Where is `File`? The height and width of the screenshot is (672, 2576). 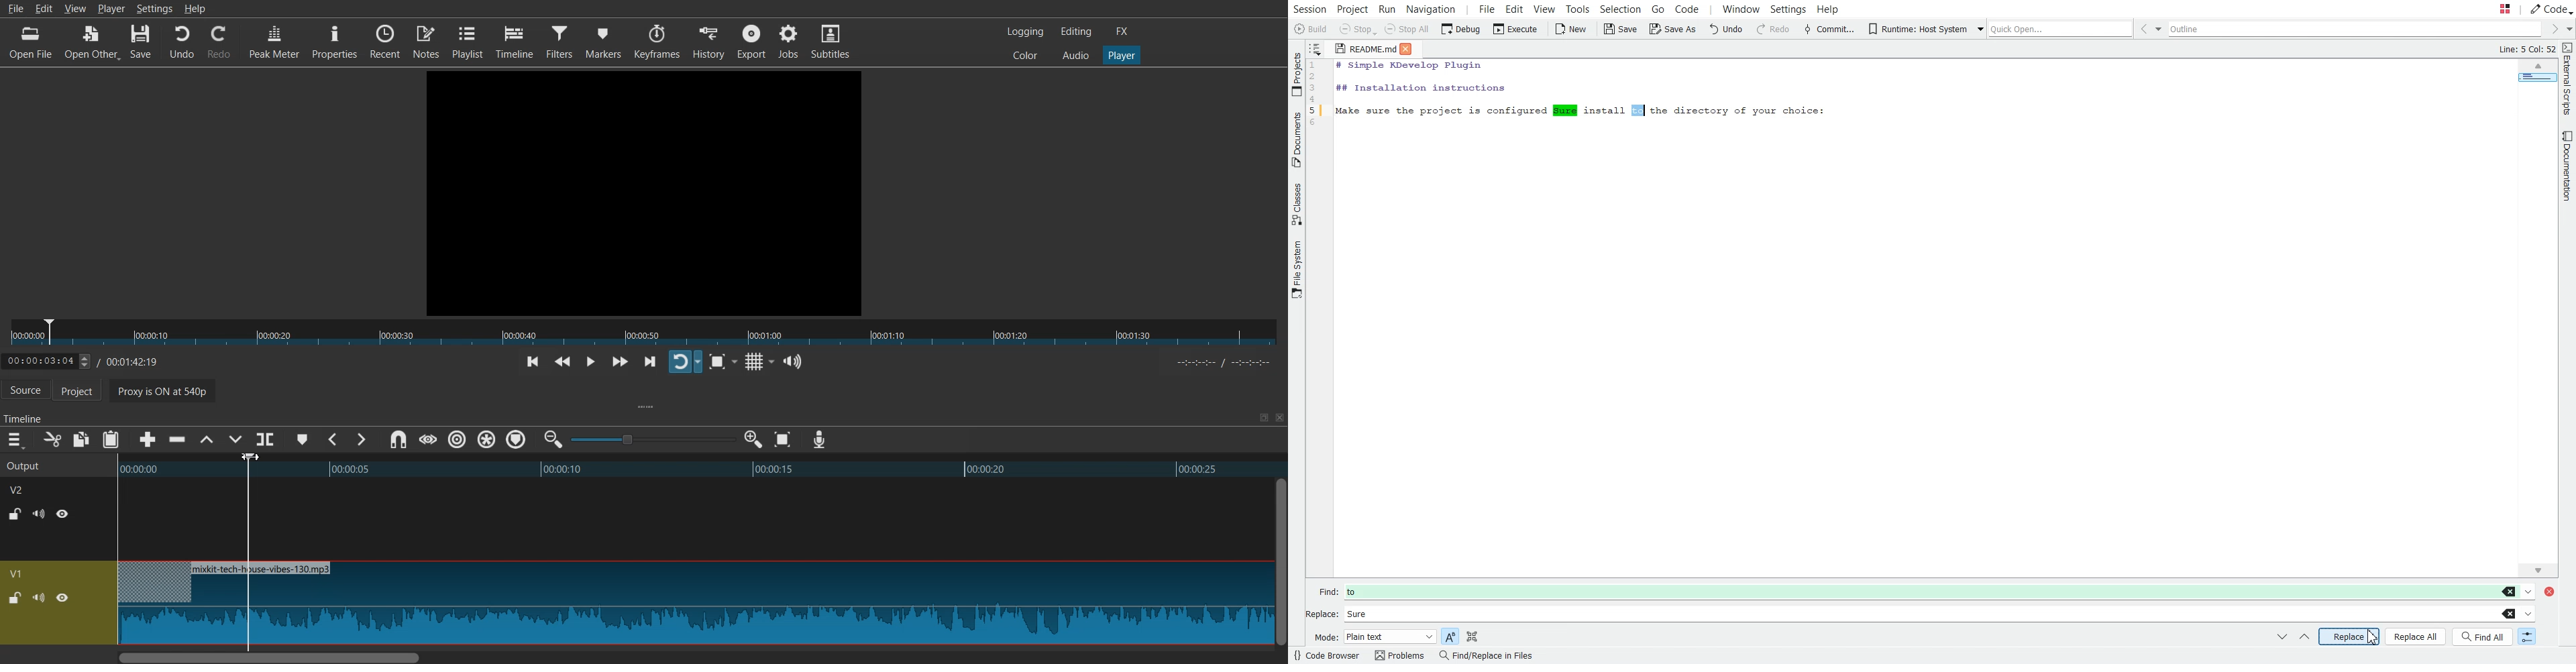
File is located at coordinates (15, 8).